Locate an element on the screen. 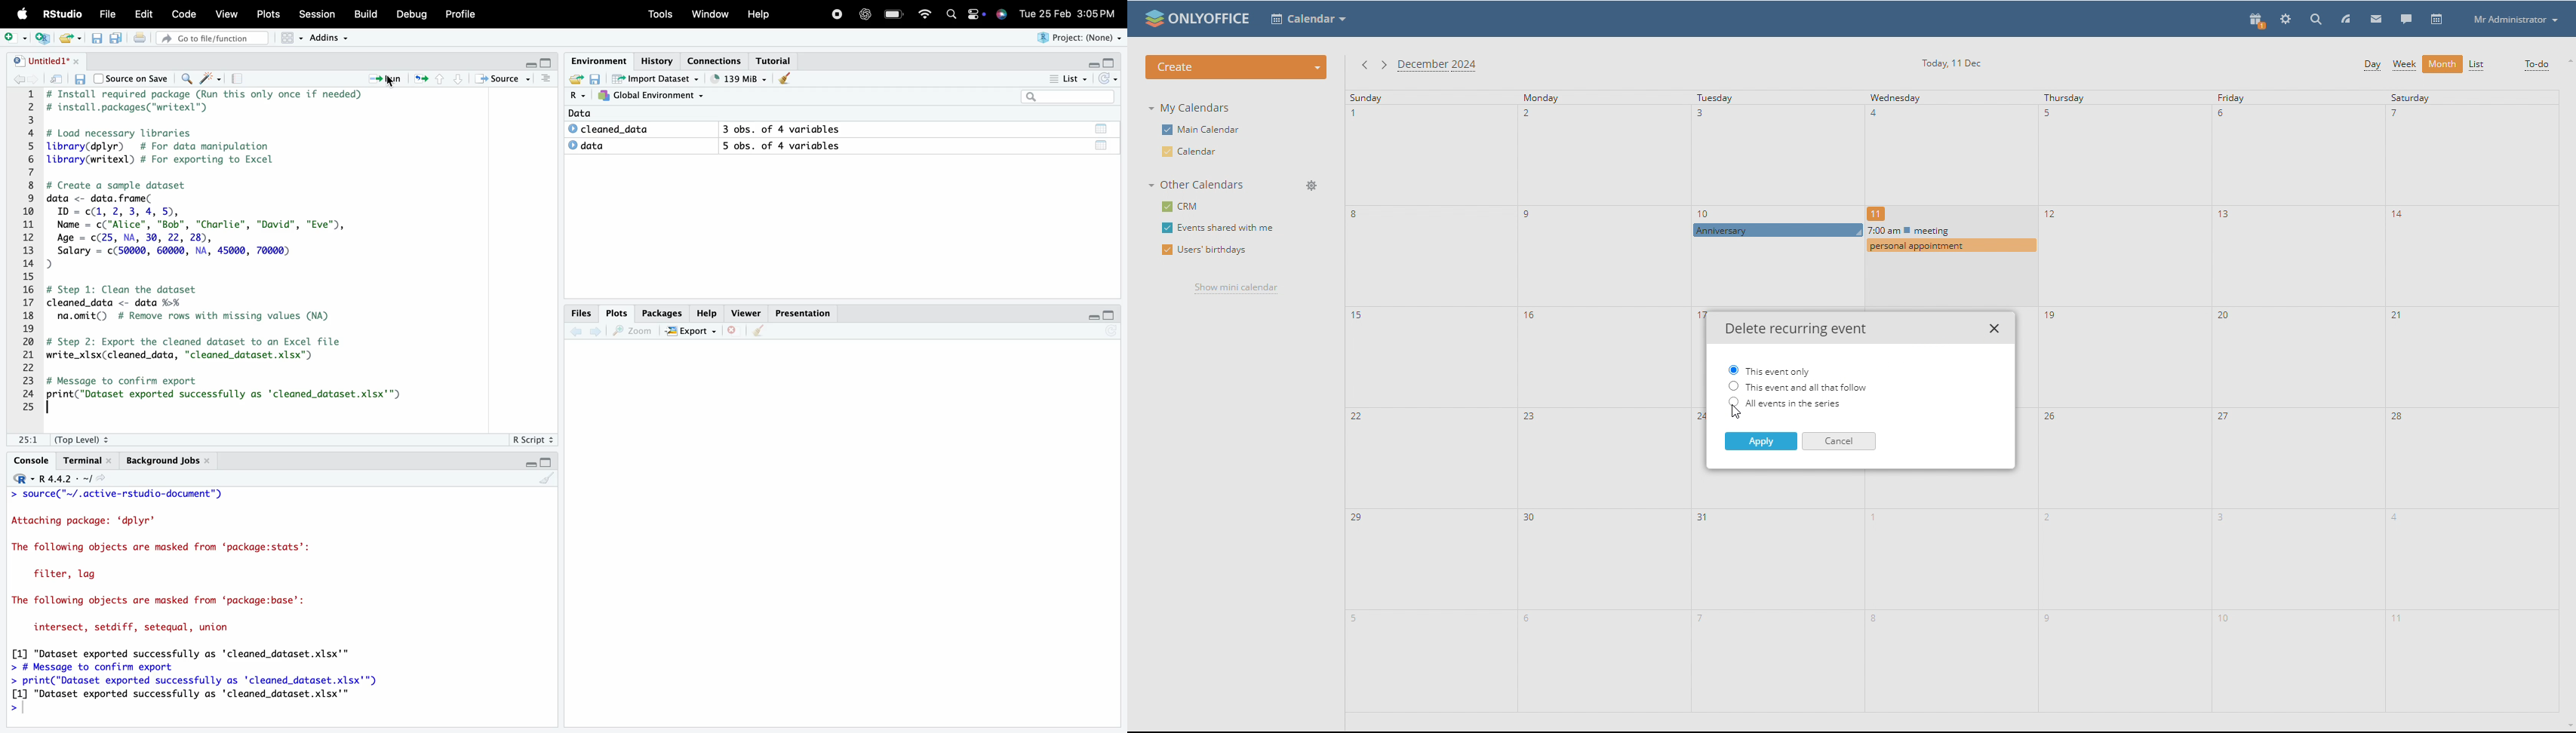  File is located at coordinates (109, 15).